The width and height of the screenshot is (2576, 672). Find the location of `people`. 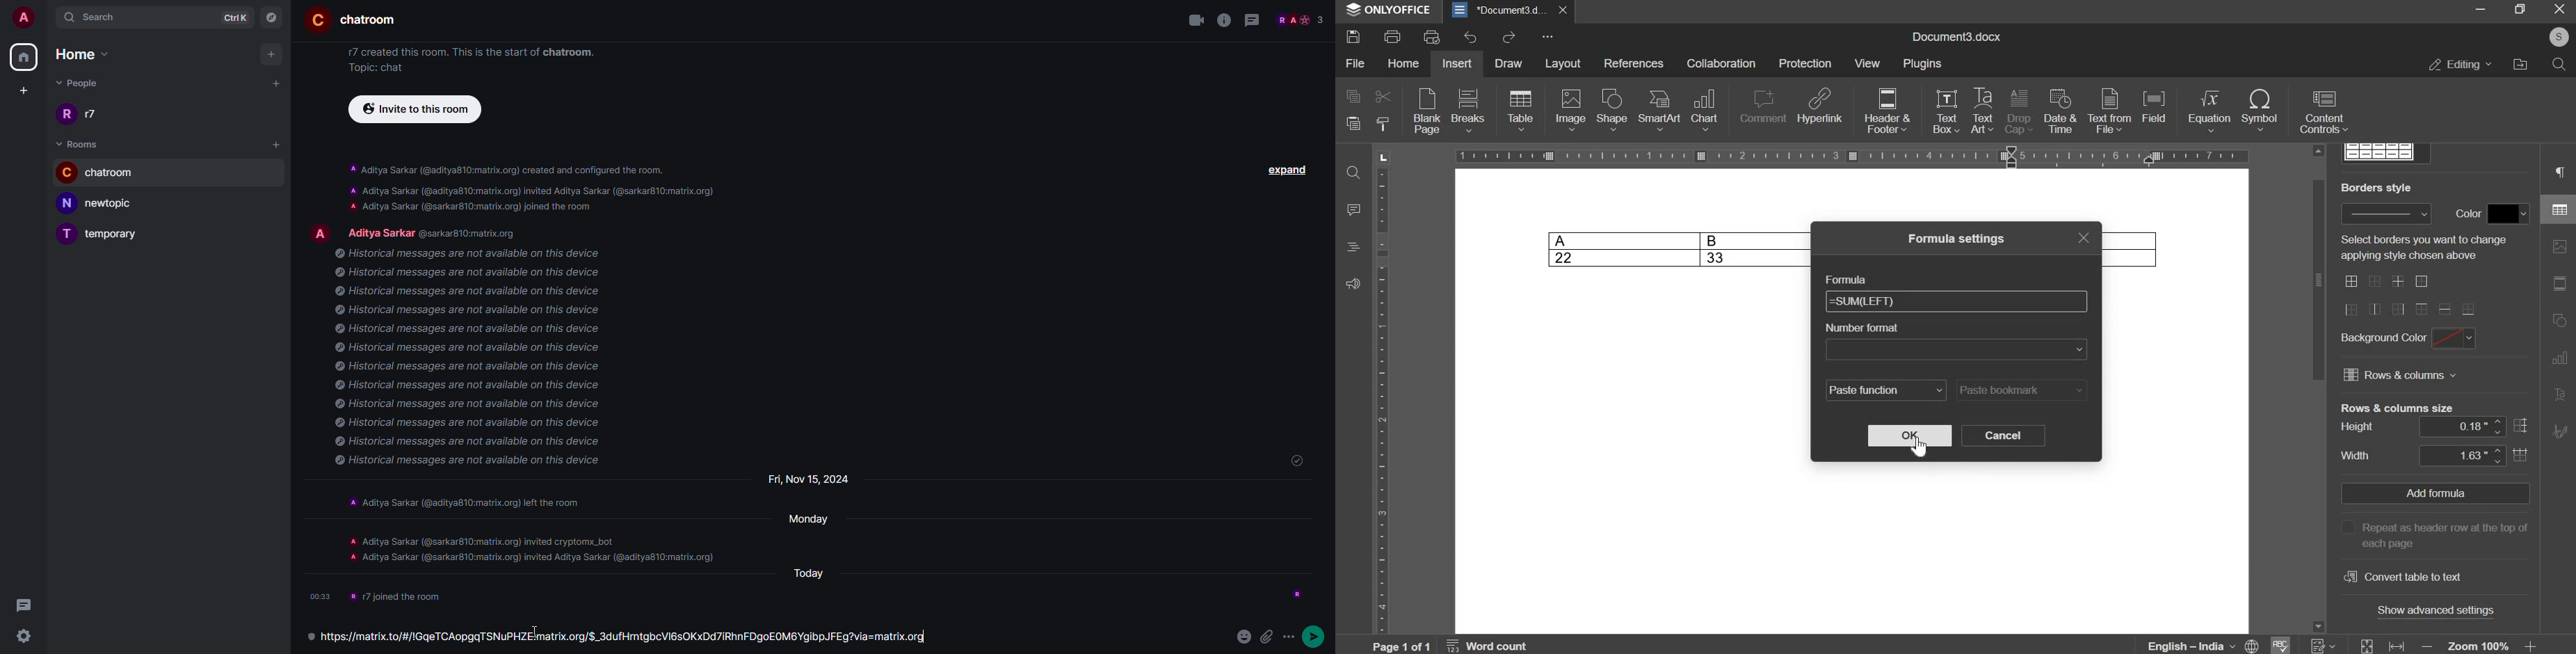

people is located at coordinates (1301, 19).